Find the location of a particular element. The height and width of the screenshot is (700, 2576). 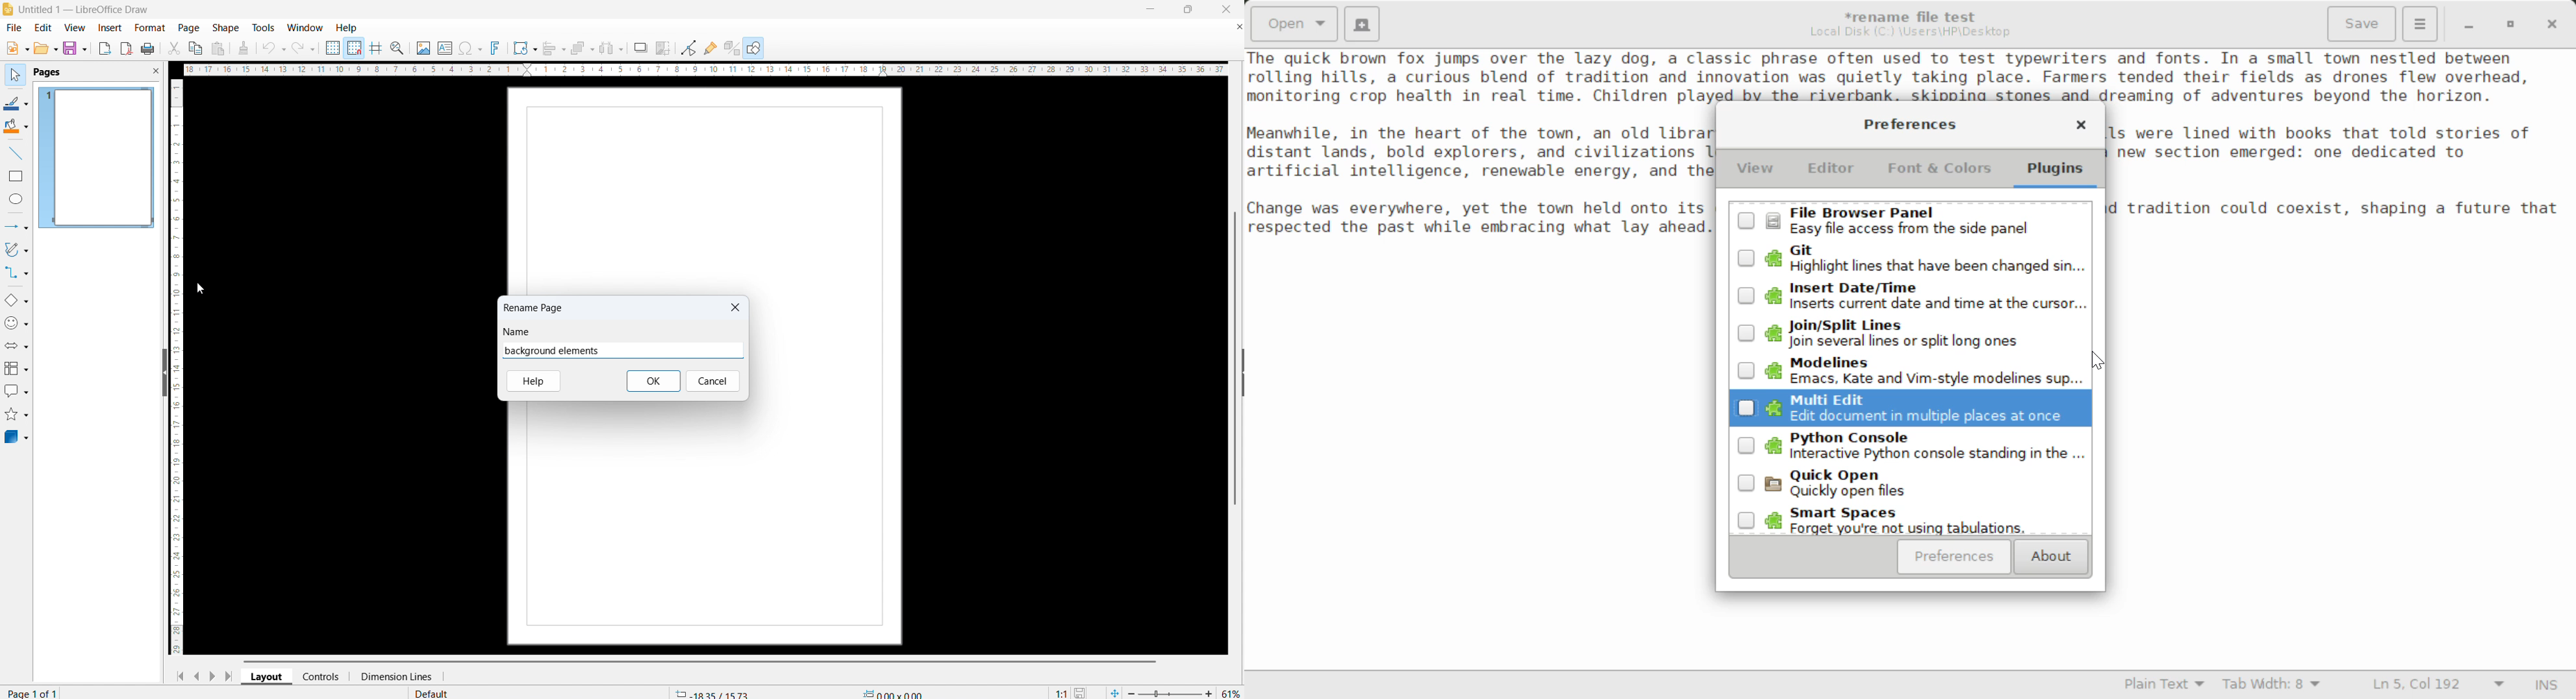

format is located at coordinates (150, 28).